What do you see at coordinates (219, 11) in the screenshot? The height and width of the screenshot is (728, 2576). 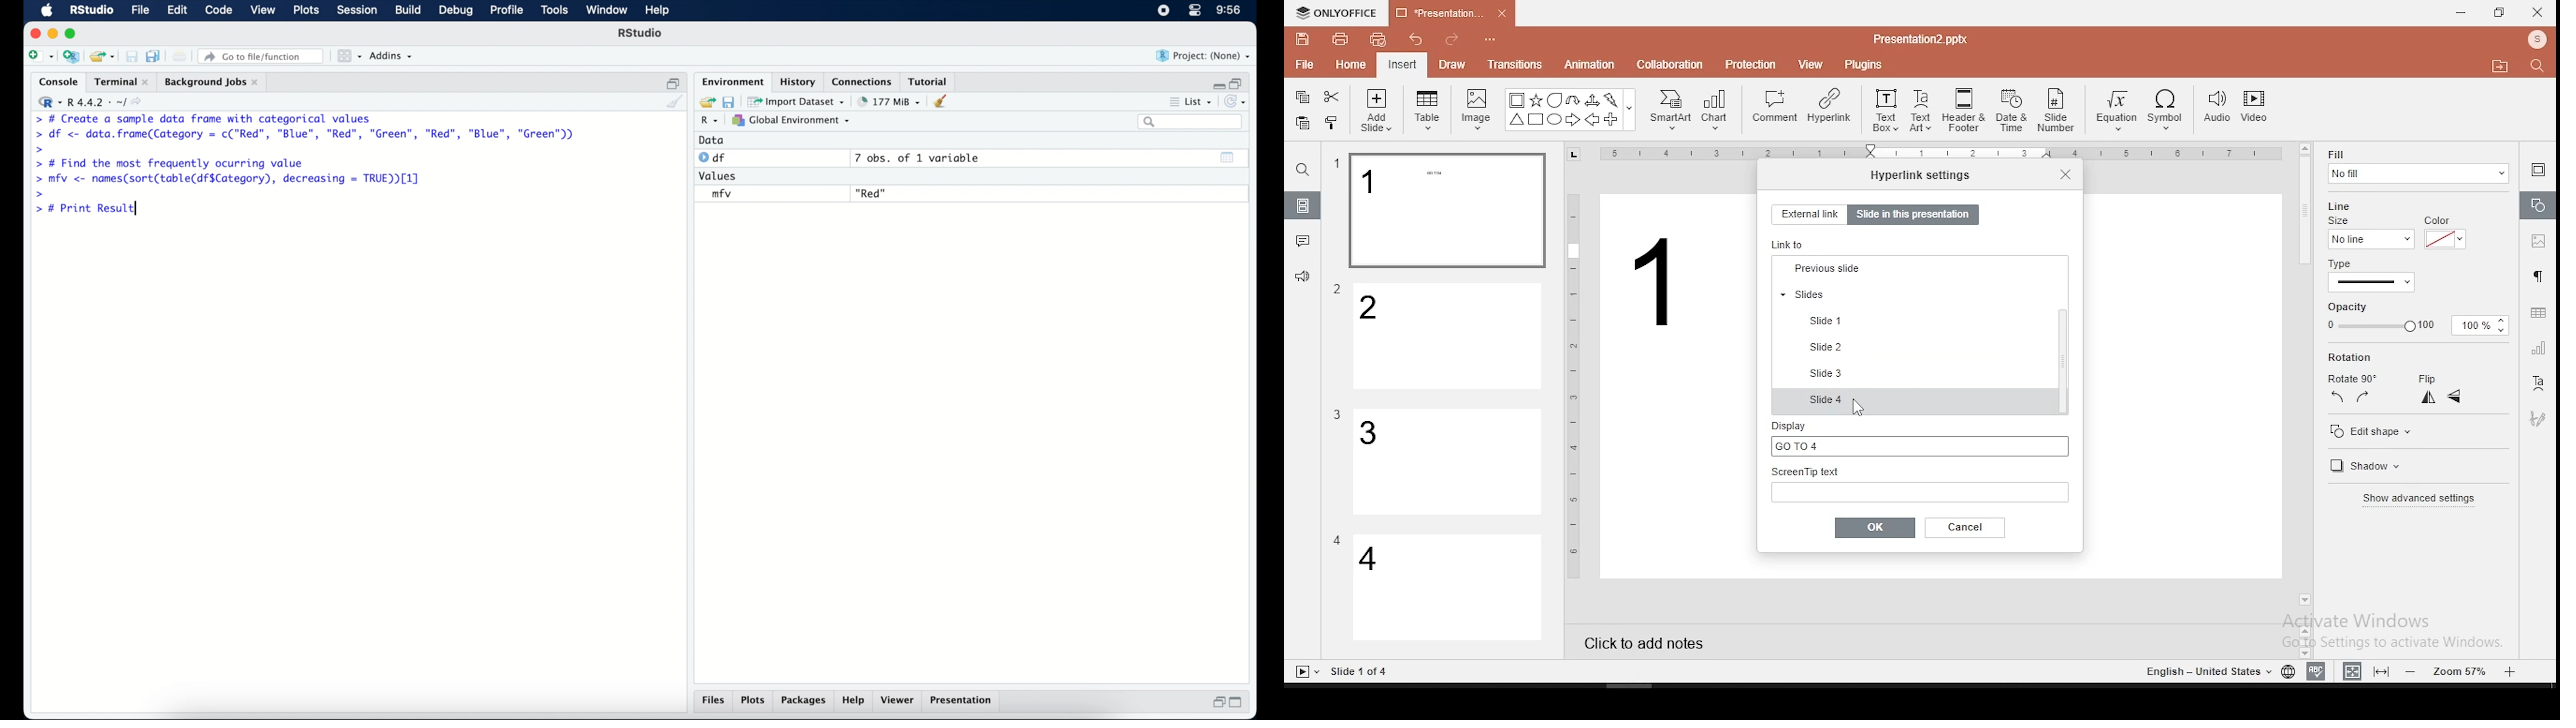 I see `code` at bounding box center [219, 11].